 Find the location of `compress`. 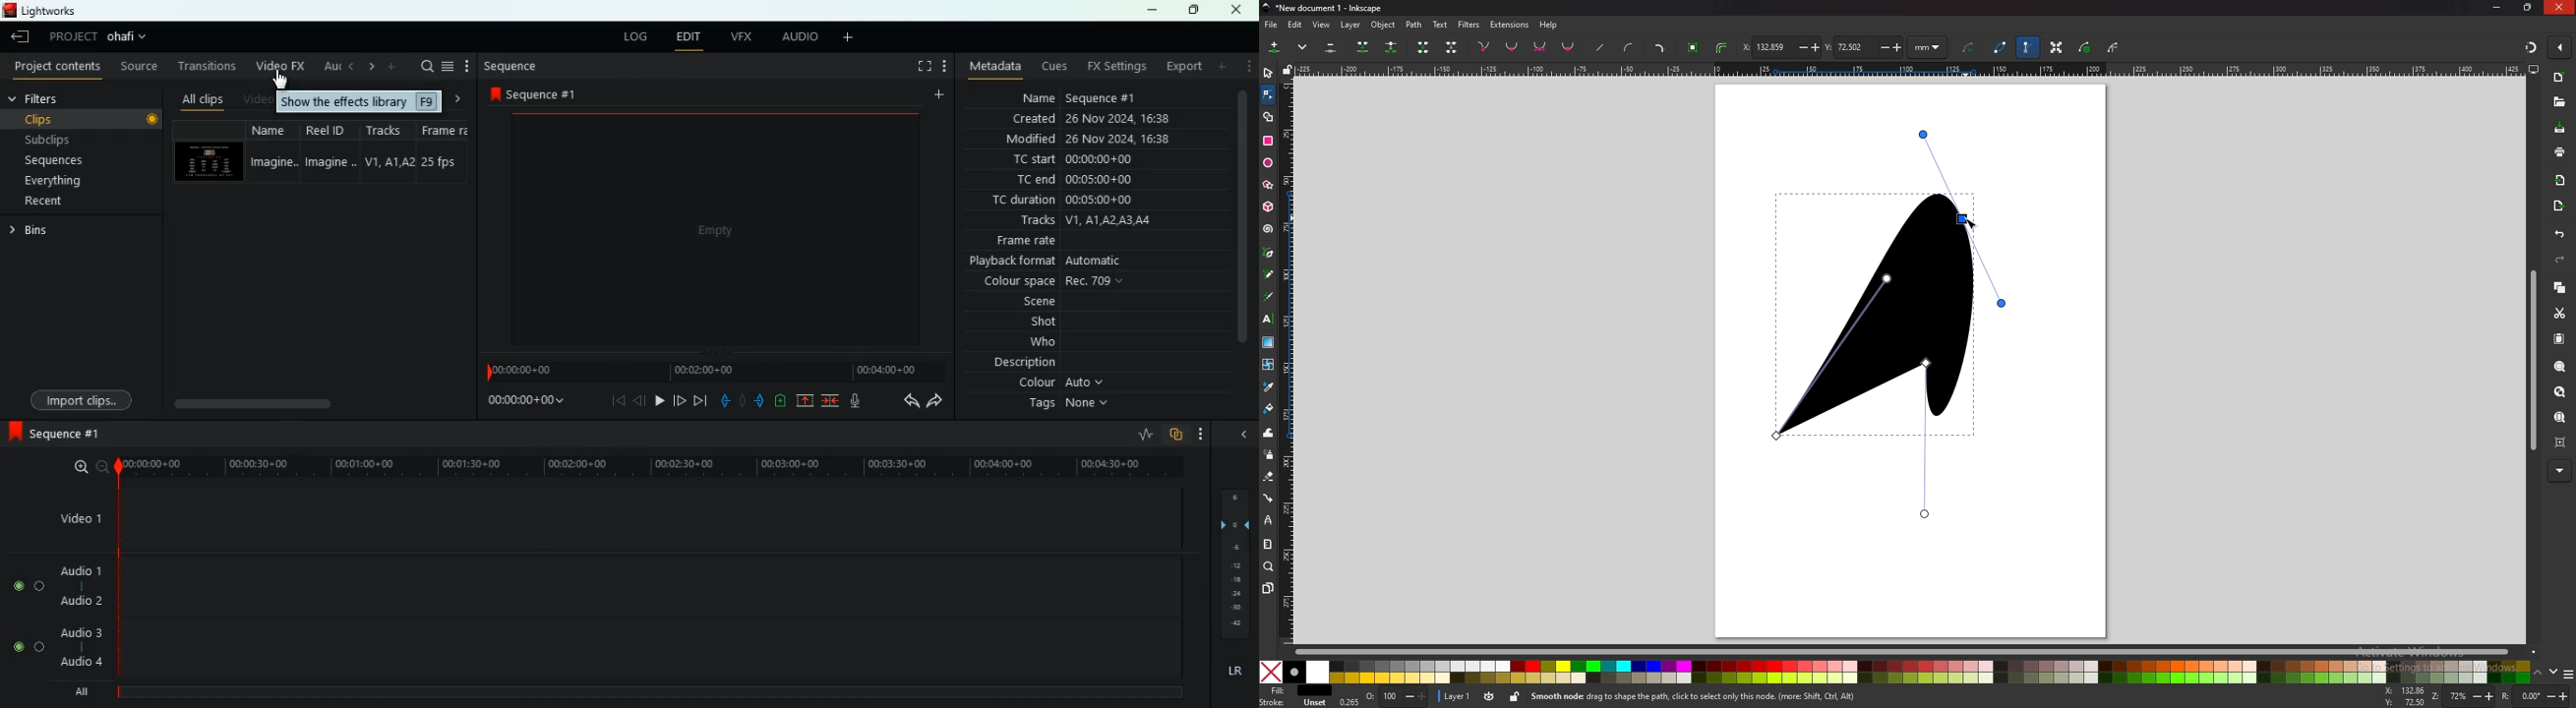

compress is located at coordinates (832, 402).